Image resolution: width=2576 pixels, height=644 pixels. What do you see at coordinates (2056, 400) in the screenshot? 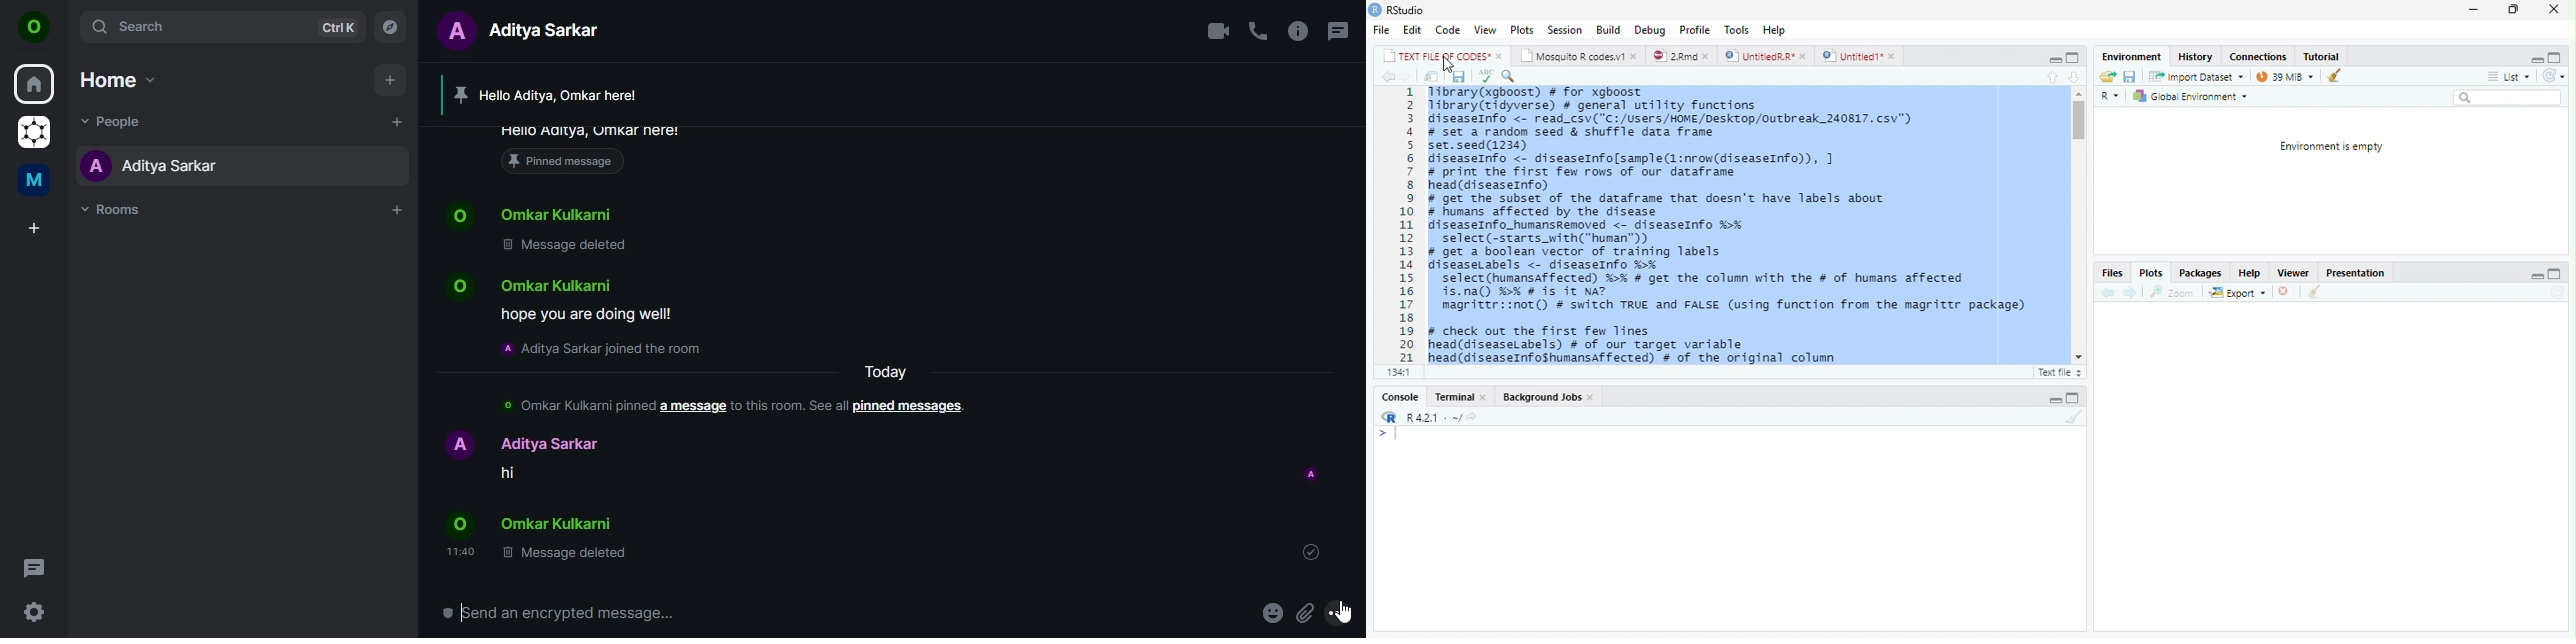
I see `Minimize` at bounding box center [2056, 400].